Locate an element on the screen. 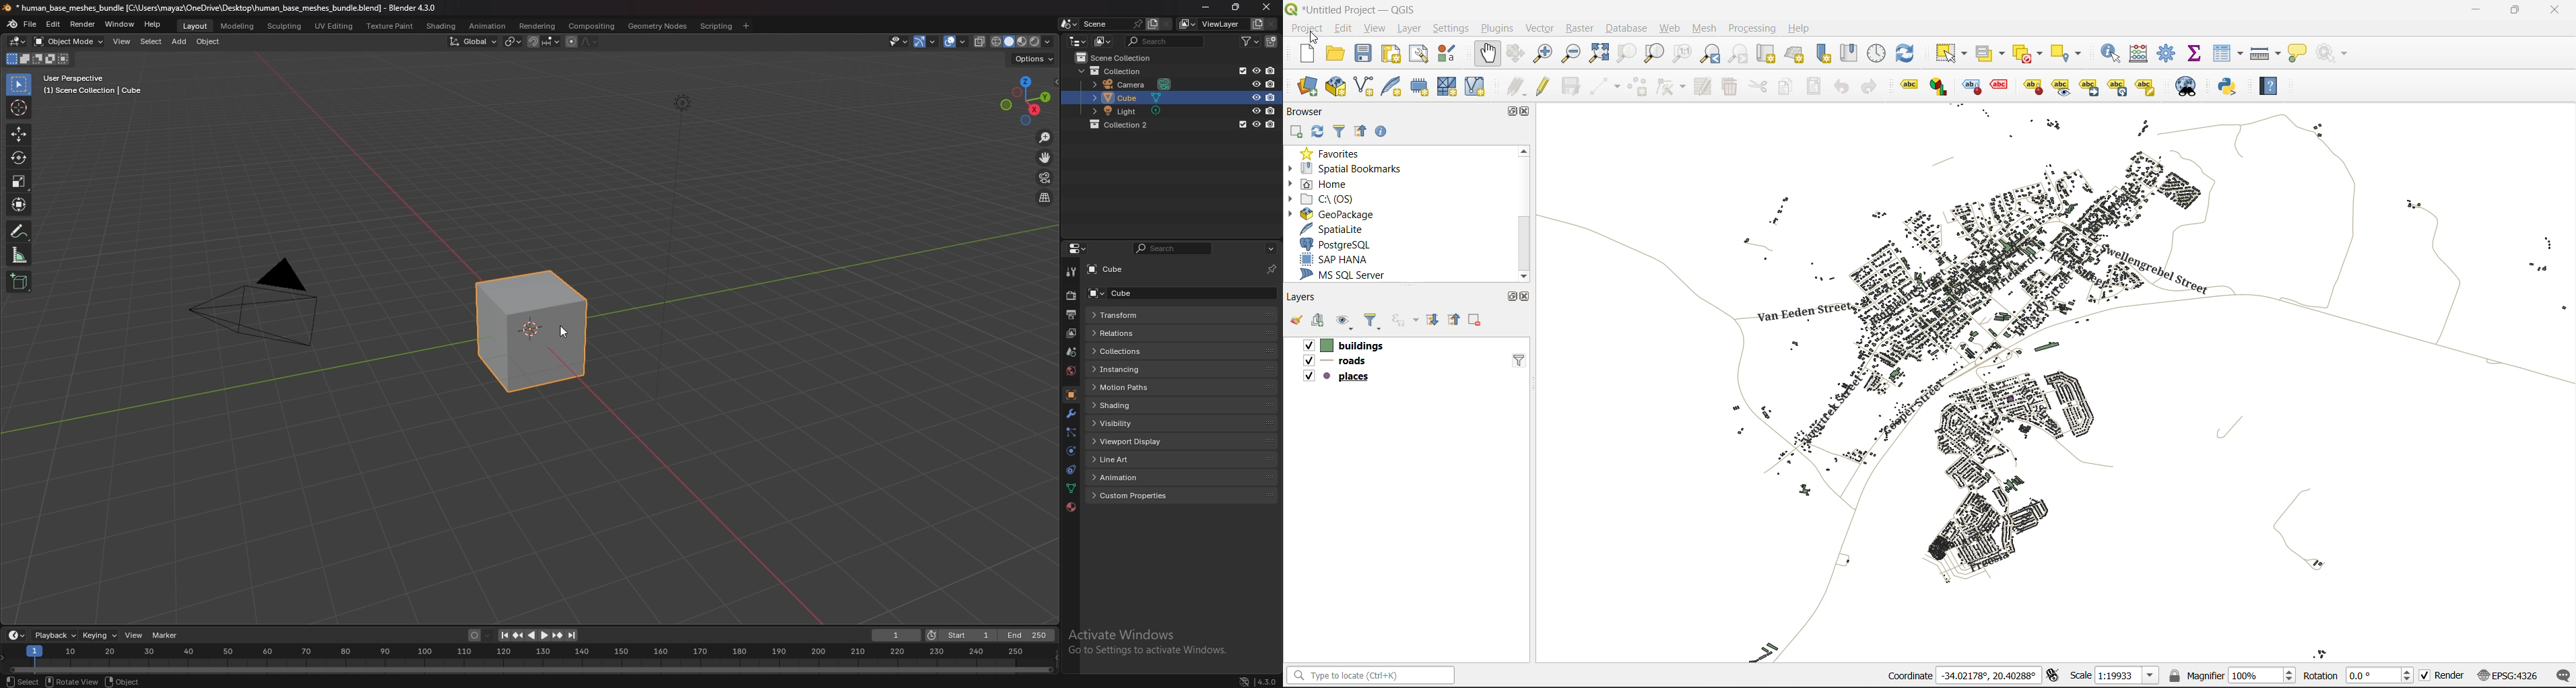 This screenshot has width=2576, height=700. view is located at coordinates (1372, 28).